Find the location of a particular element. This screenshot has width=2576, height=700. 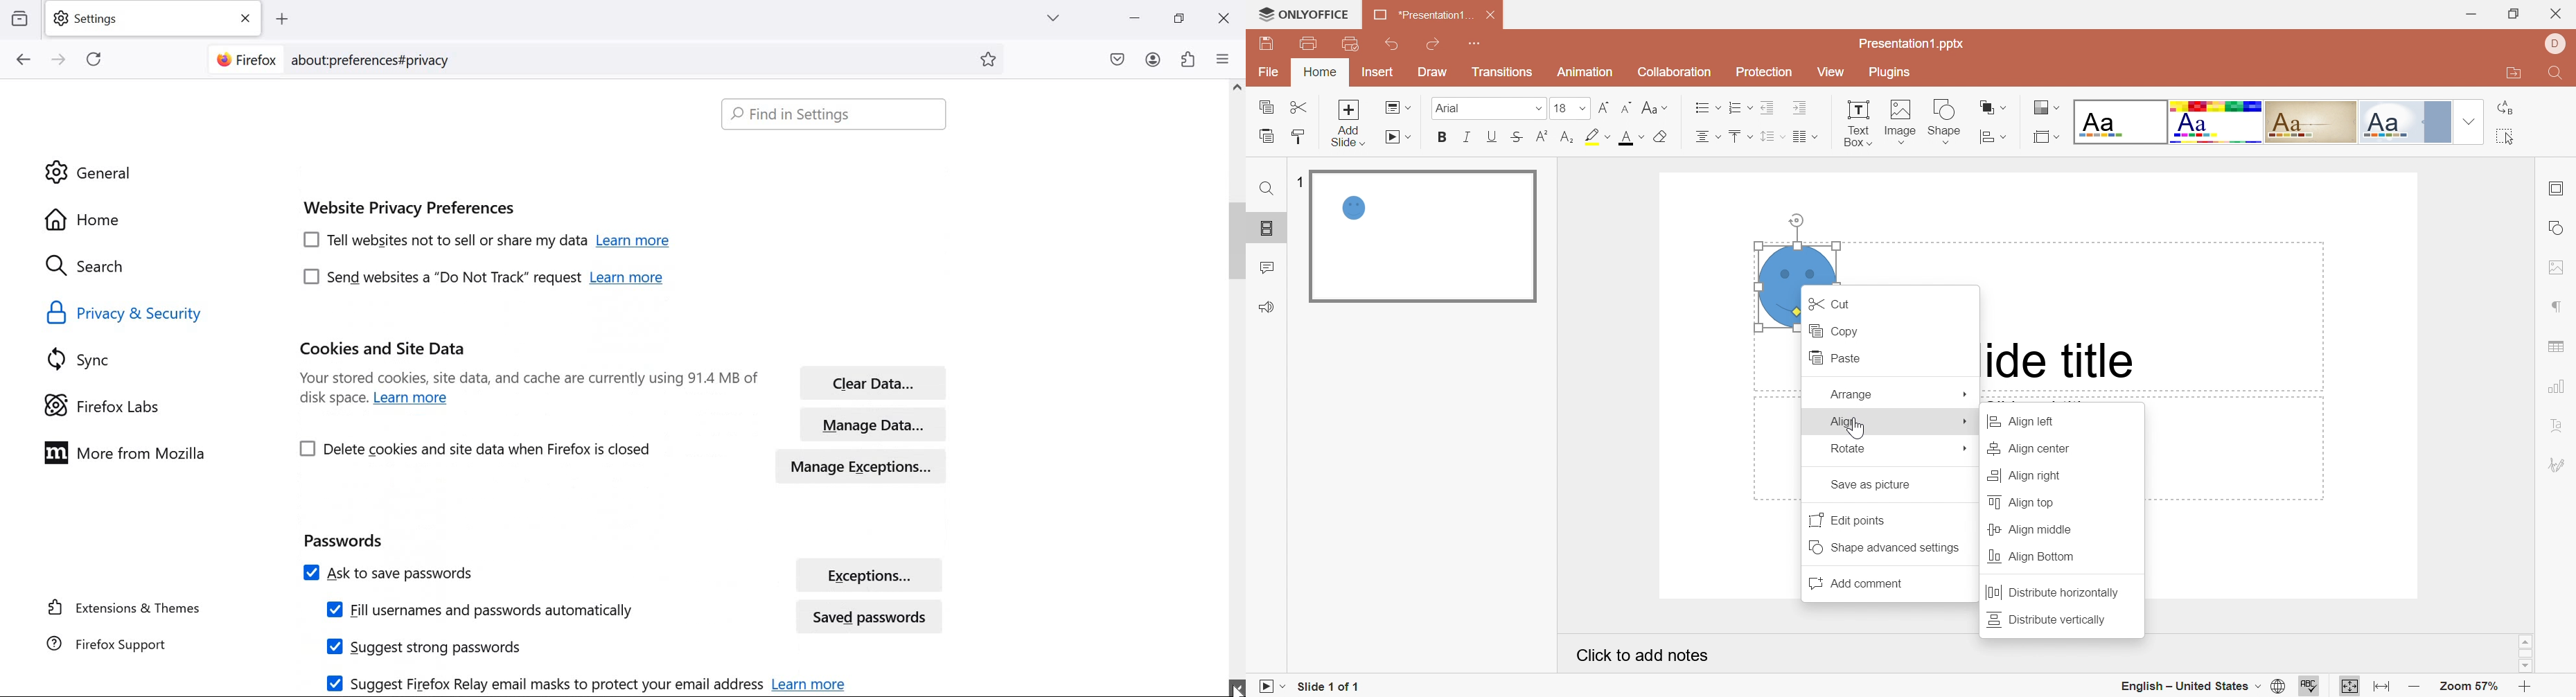

*Presentation1 is located at coordinates (1421, 17).